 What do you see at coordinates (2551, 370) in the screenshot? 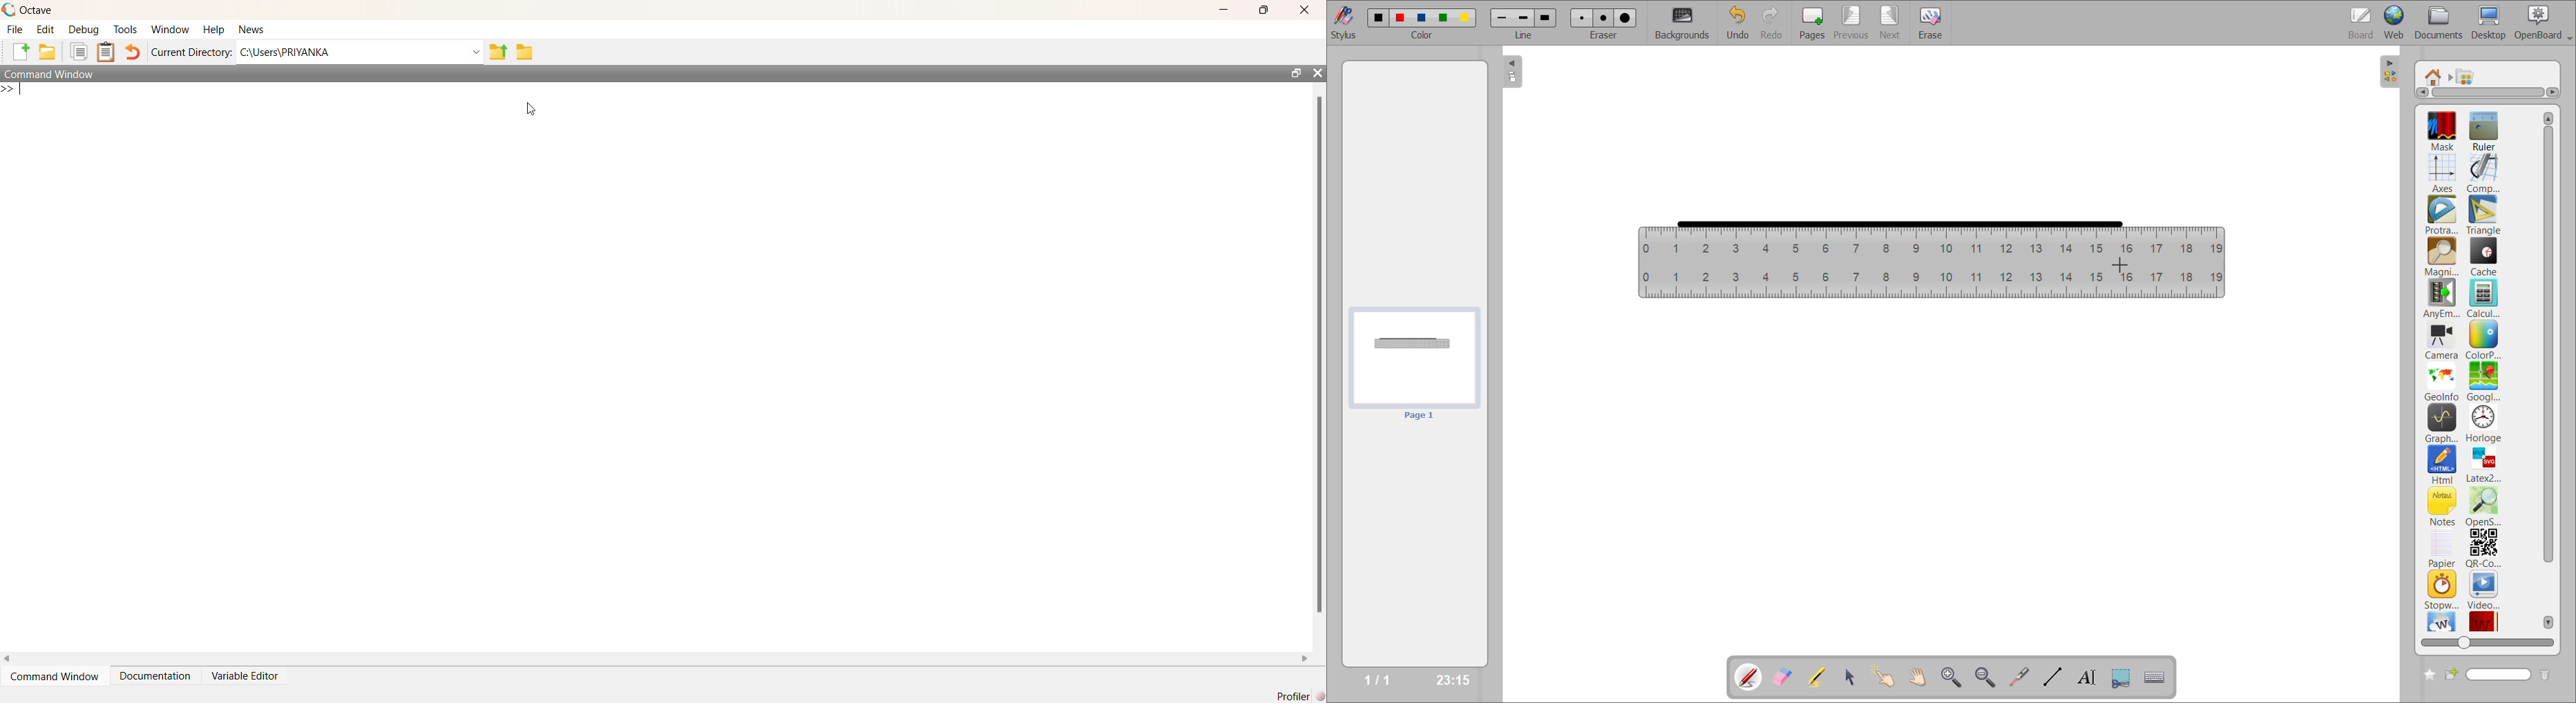
I see `vertical scroll bar` at bounding box center [2551, 370].